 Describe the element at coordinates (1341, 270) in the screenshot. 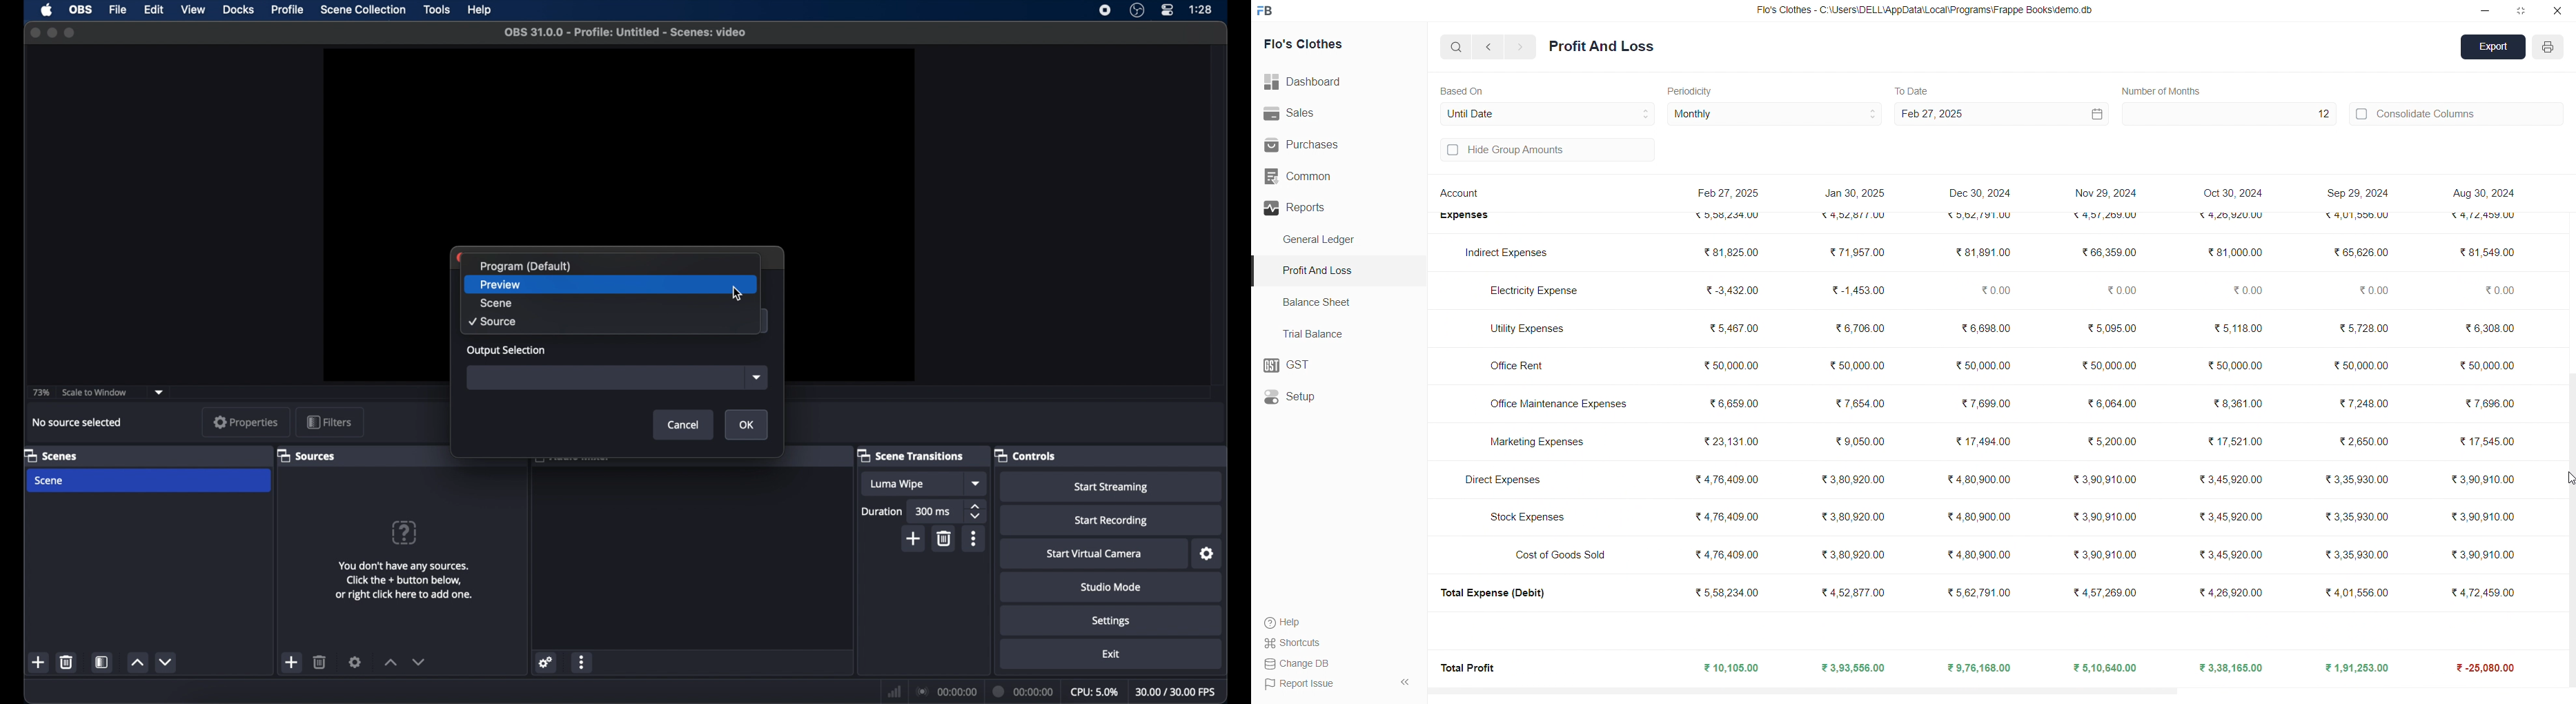

I see `Profit And Loss` at that location.